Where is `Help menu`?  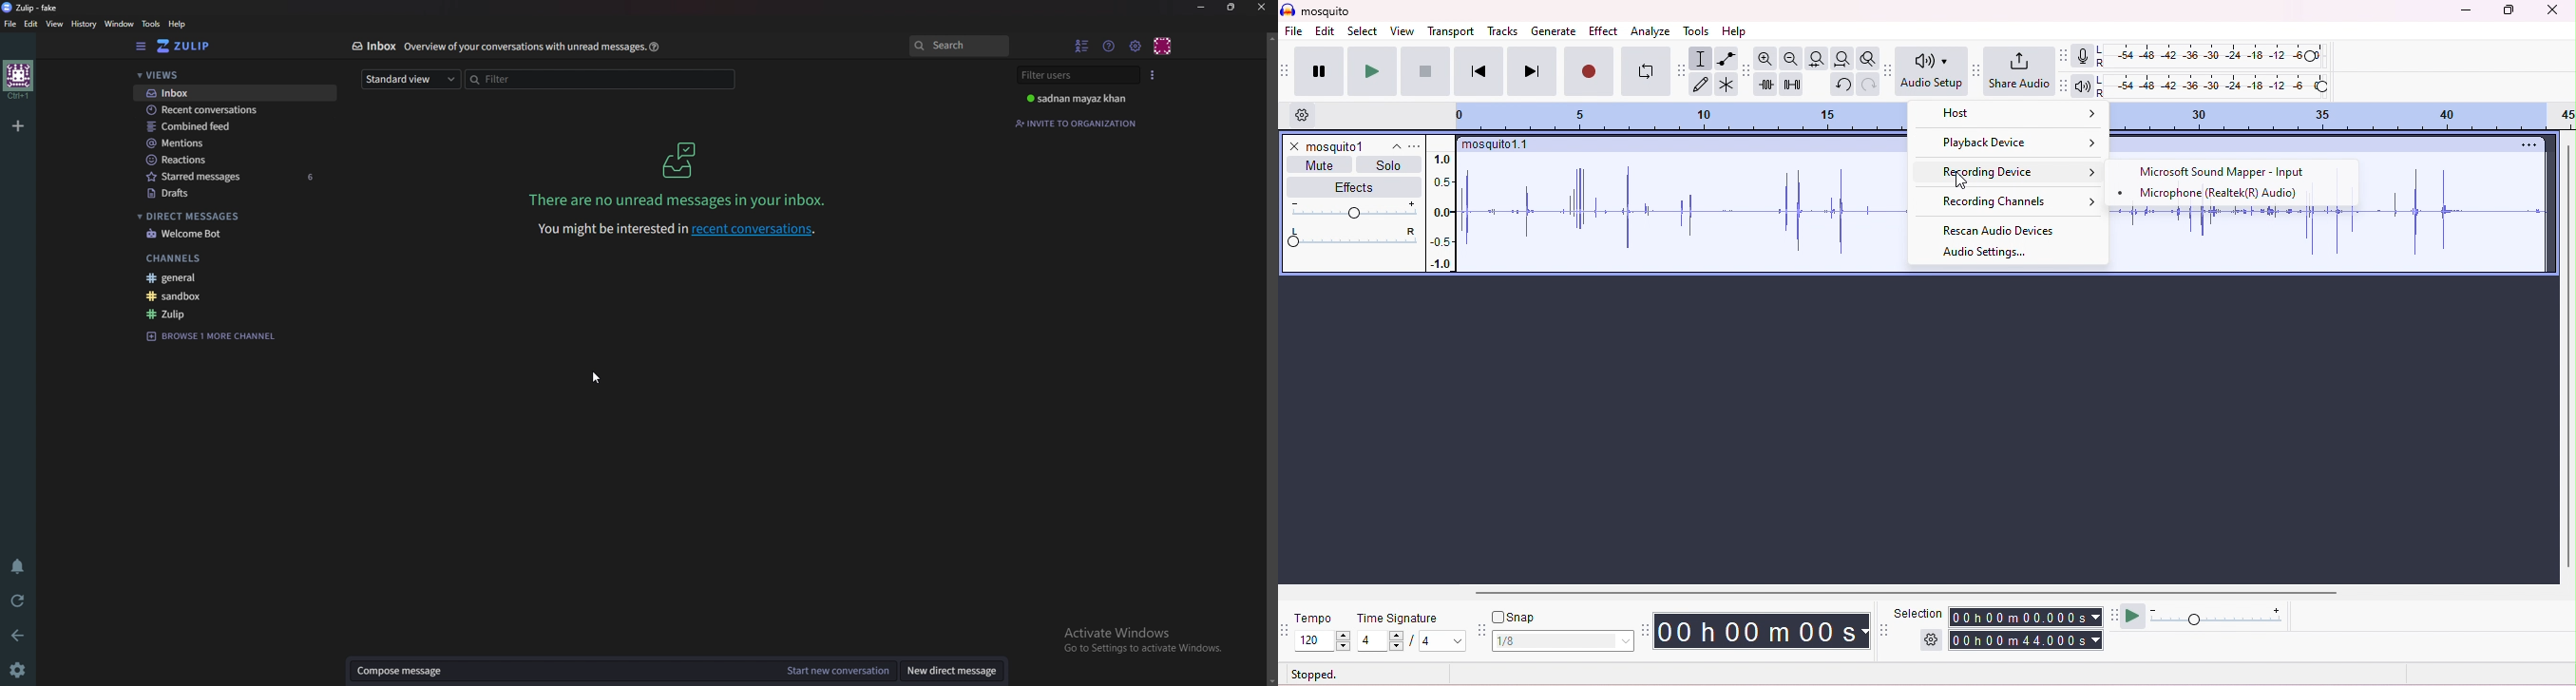
Help menu is located at coordinates (1108, 45).